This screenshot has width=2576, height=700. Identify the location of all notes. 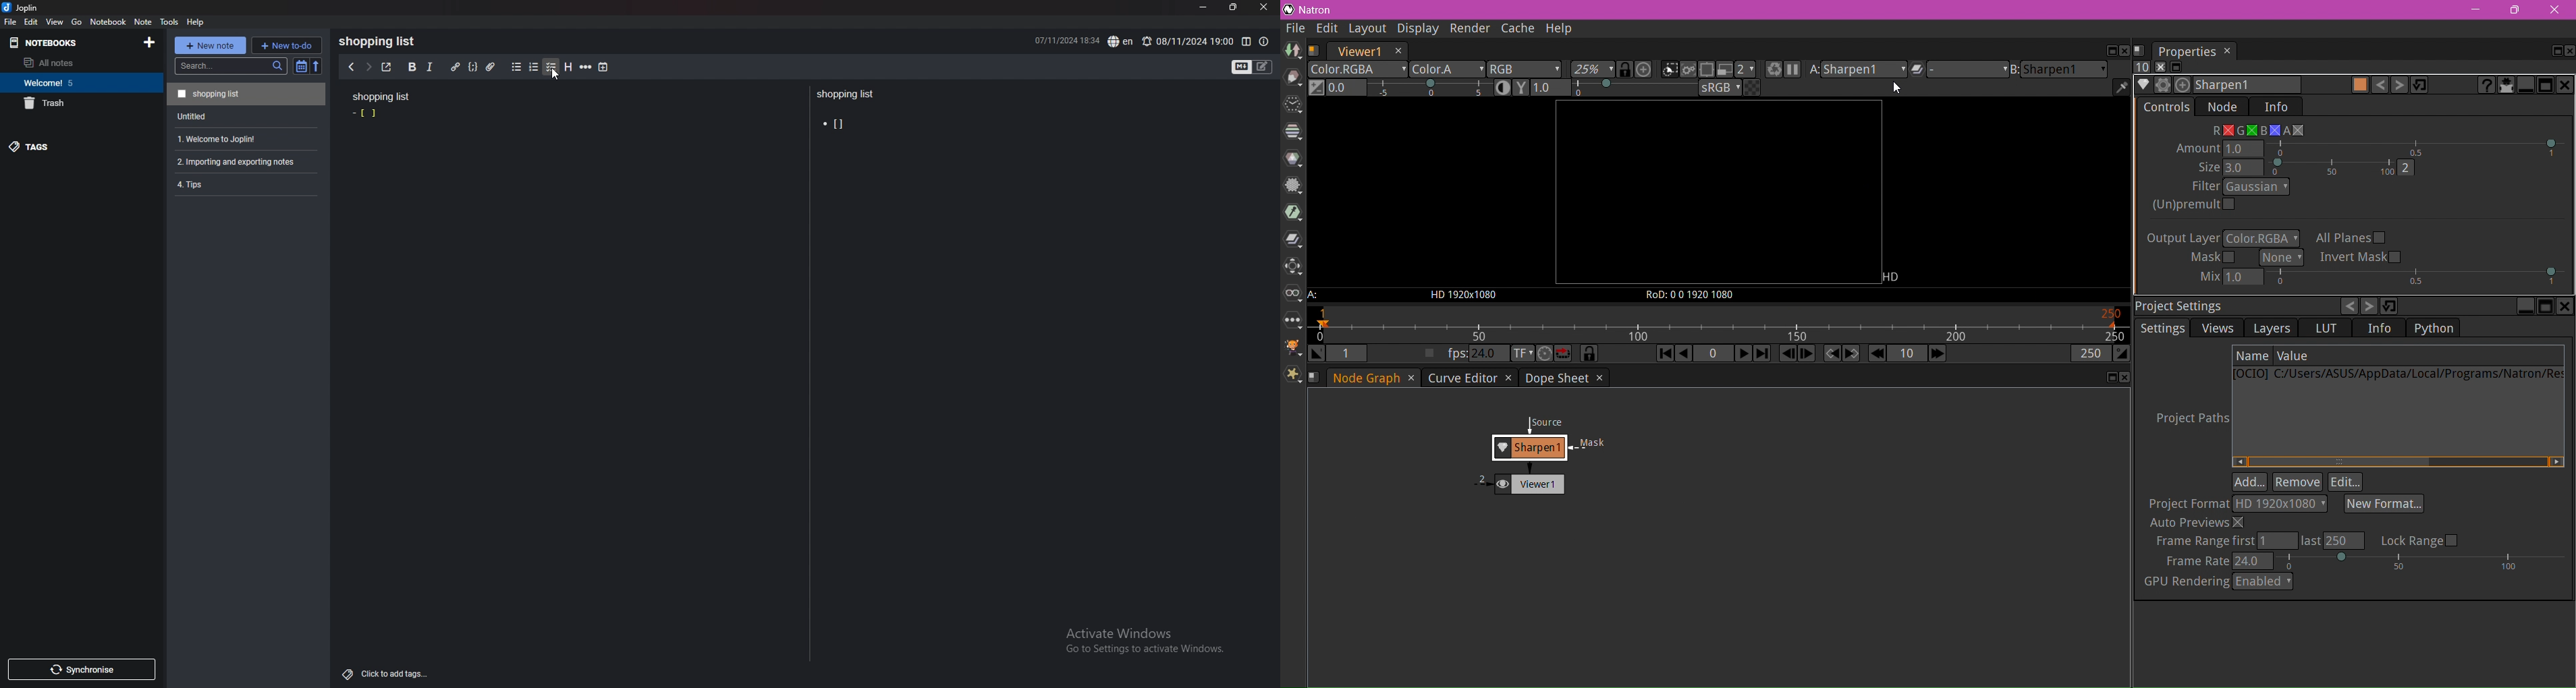
(75, 63).